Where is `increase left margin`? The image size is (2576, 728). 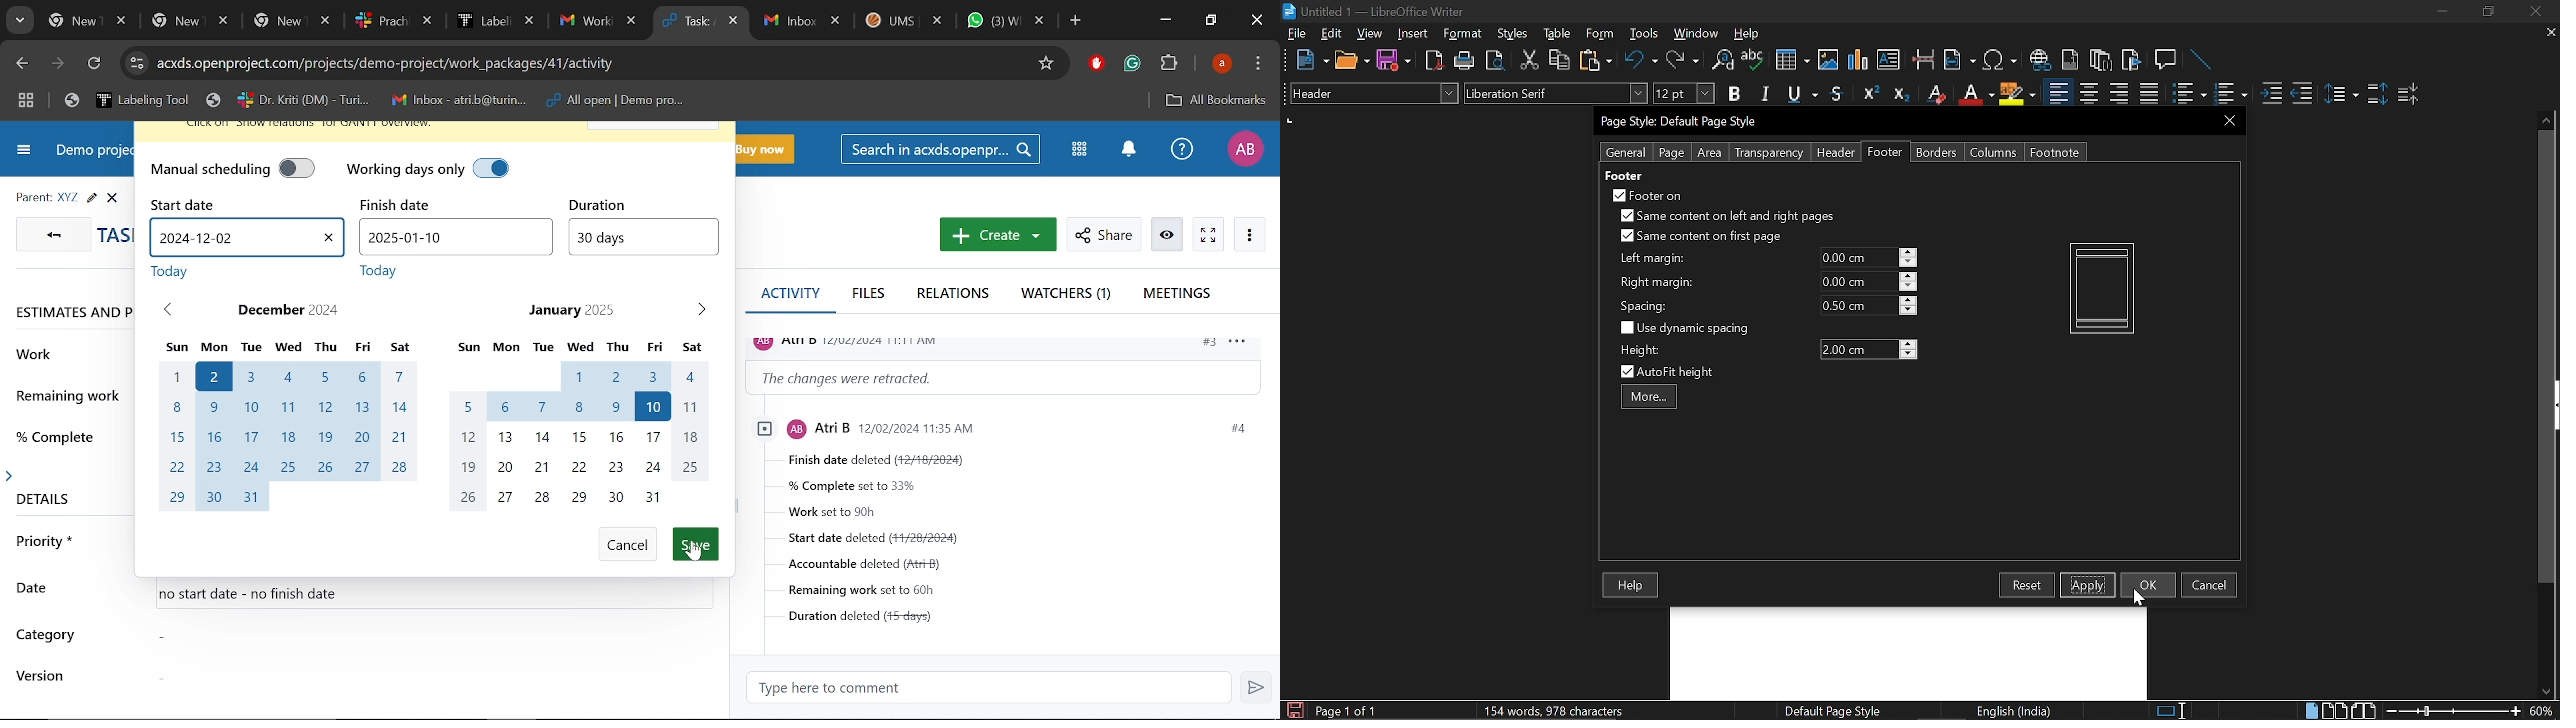
increase left margin is located at coordinates (1909, 252).